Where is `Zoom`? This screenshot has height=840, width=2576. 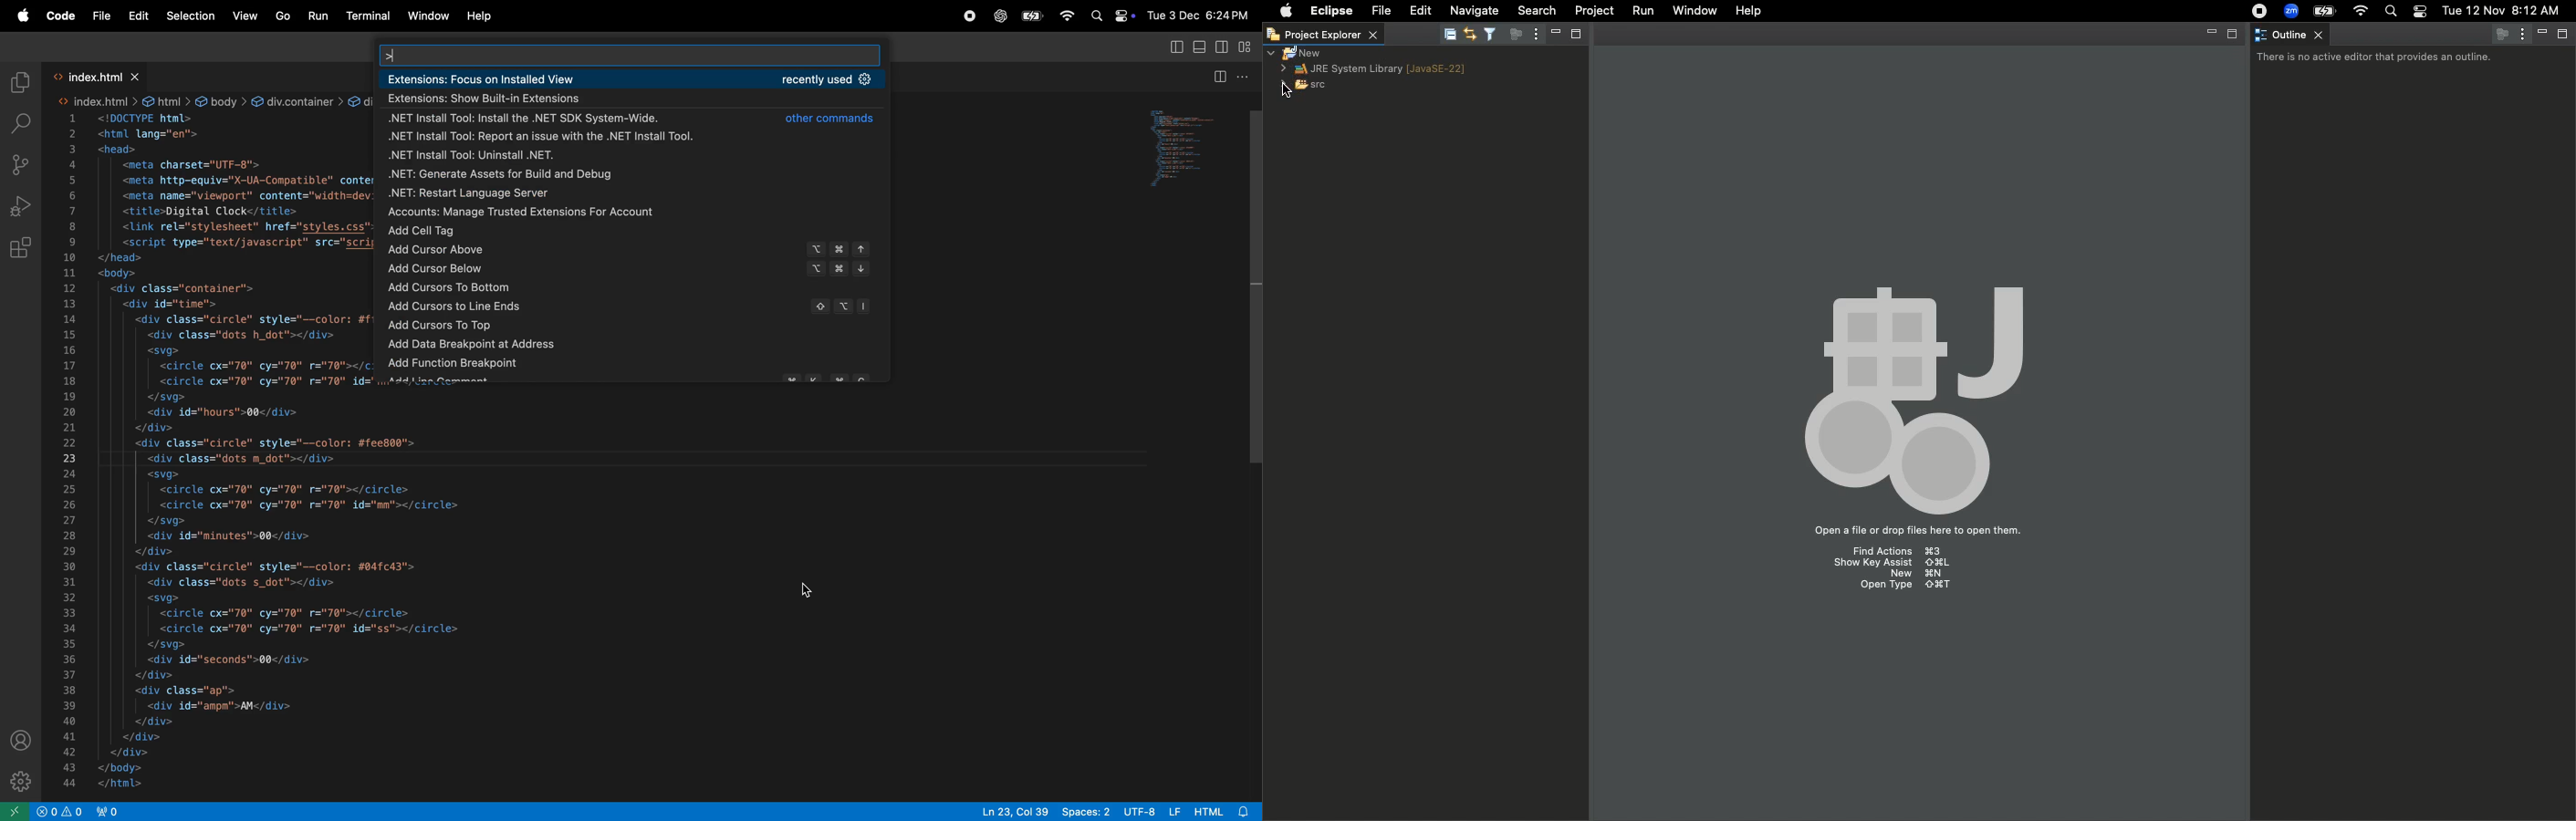
Zoom is located at coordinates (2289, 11).